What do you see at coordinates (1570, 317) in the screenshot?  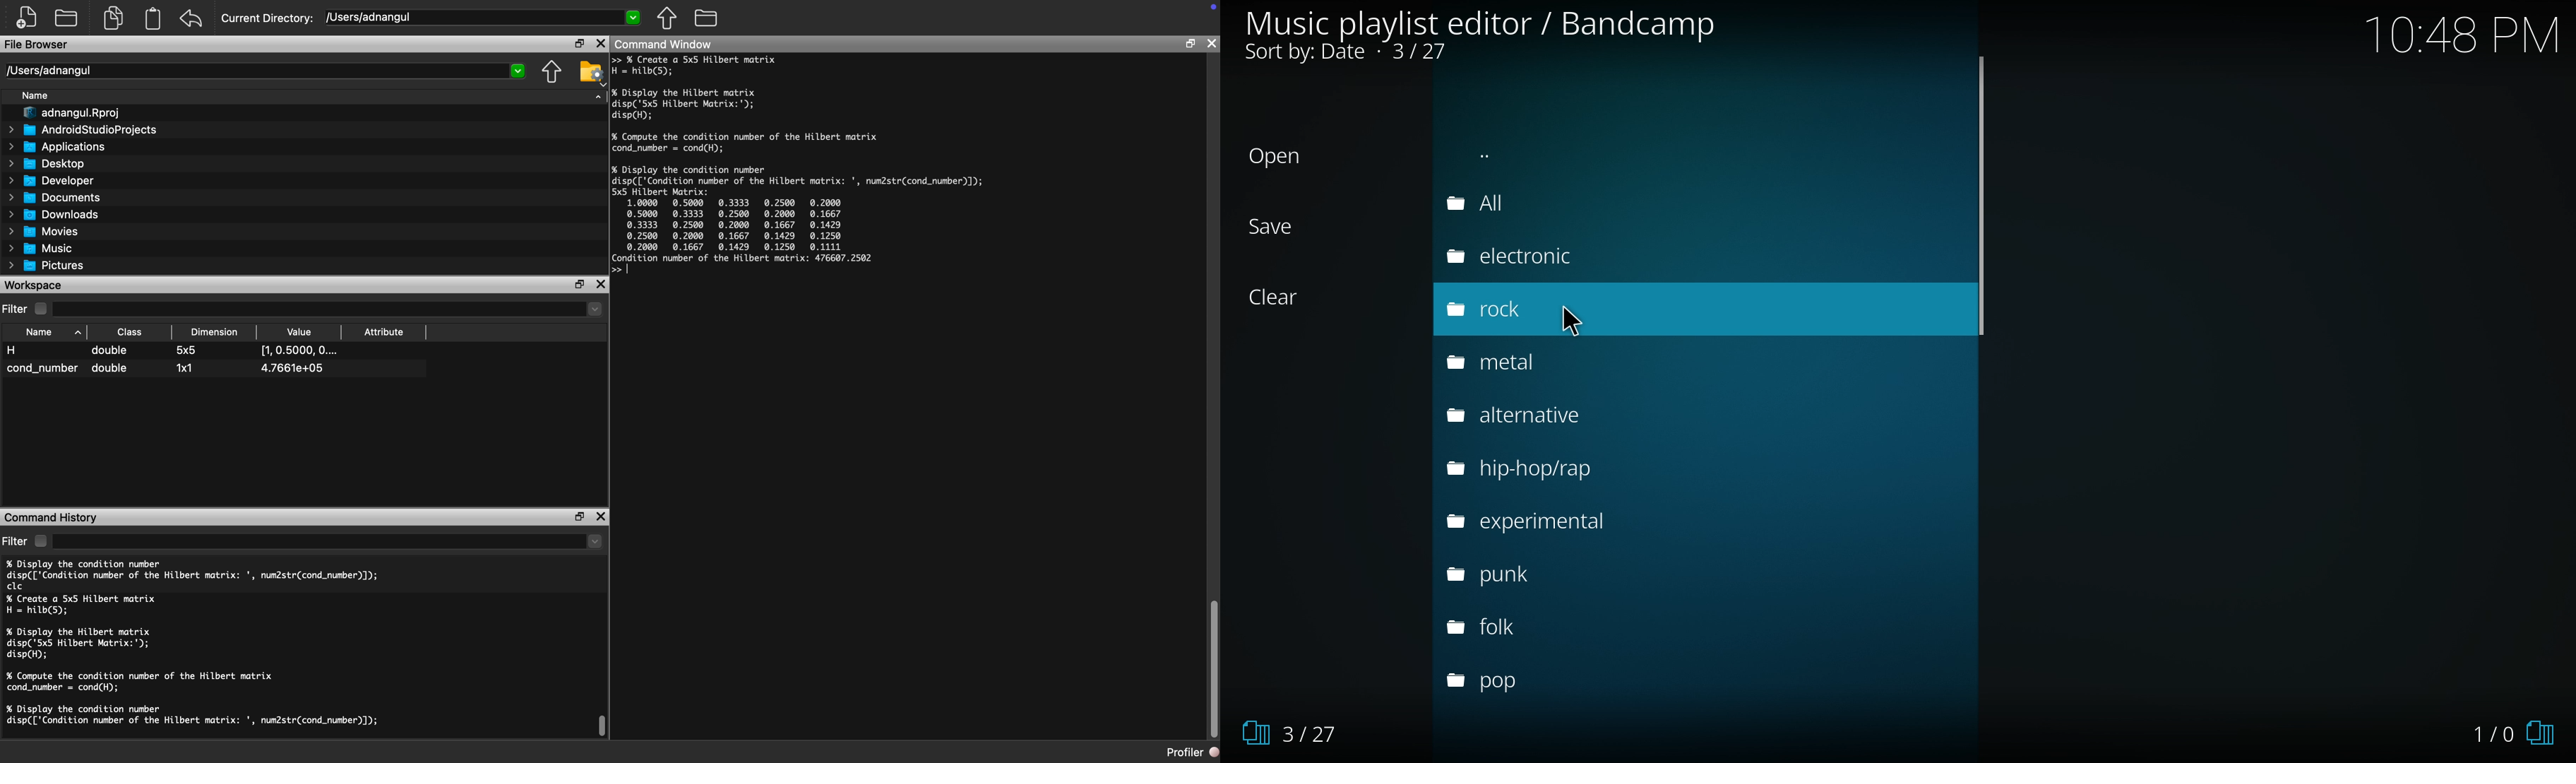 I see `Cursor` at bounding box center [1570, 317].